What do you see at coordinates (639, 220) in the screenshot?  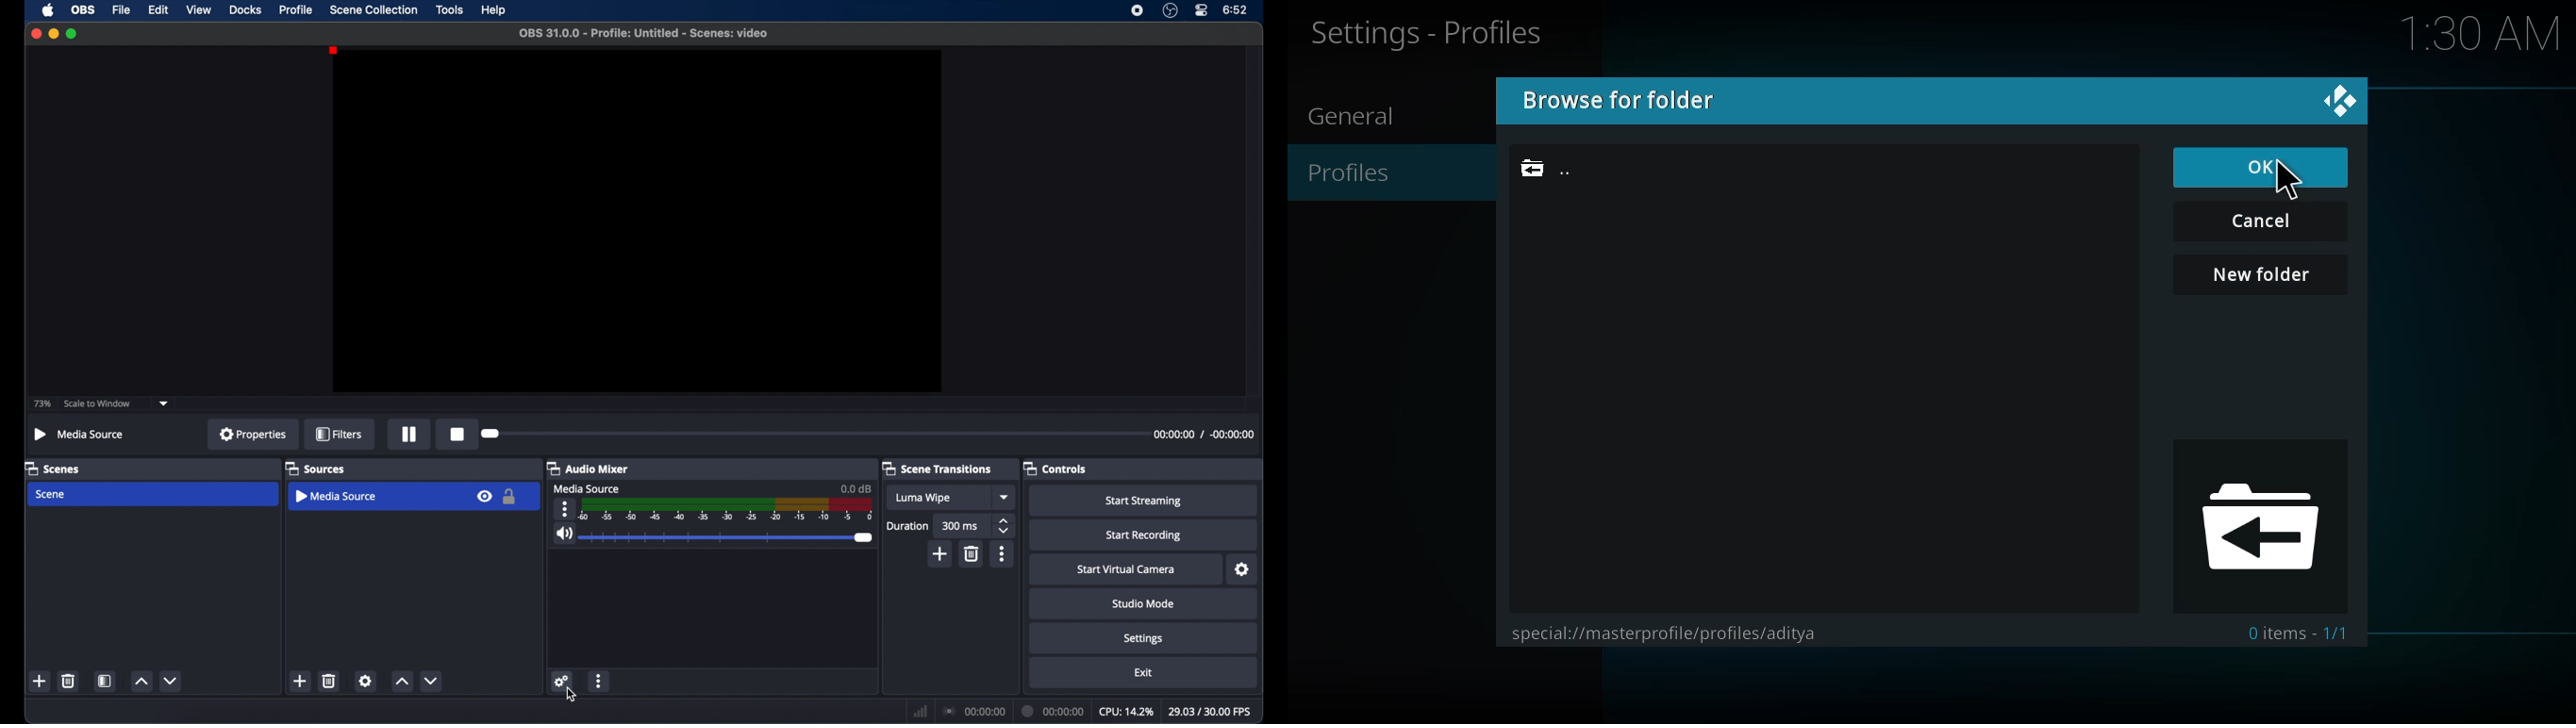 I see `preview` at bounding box center [639, 220].